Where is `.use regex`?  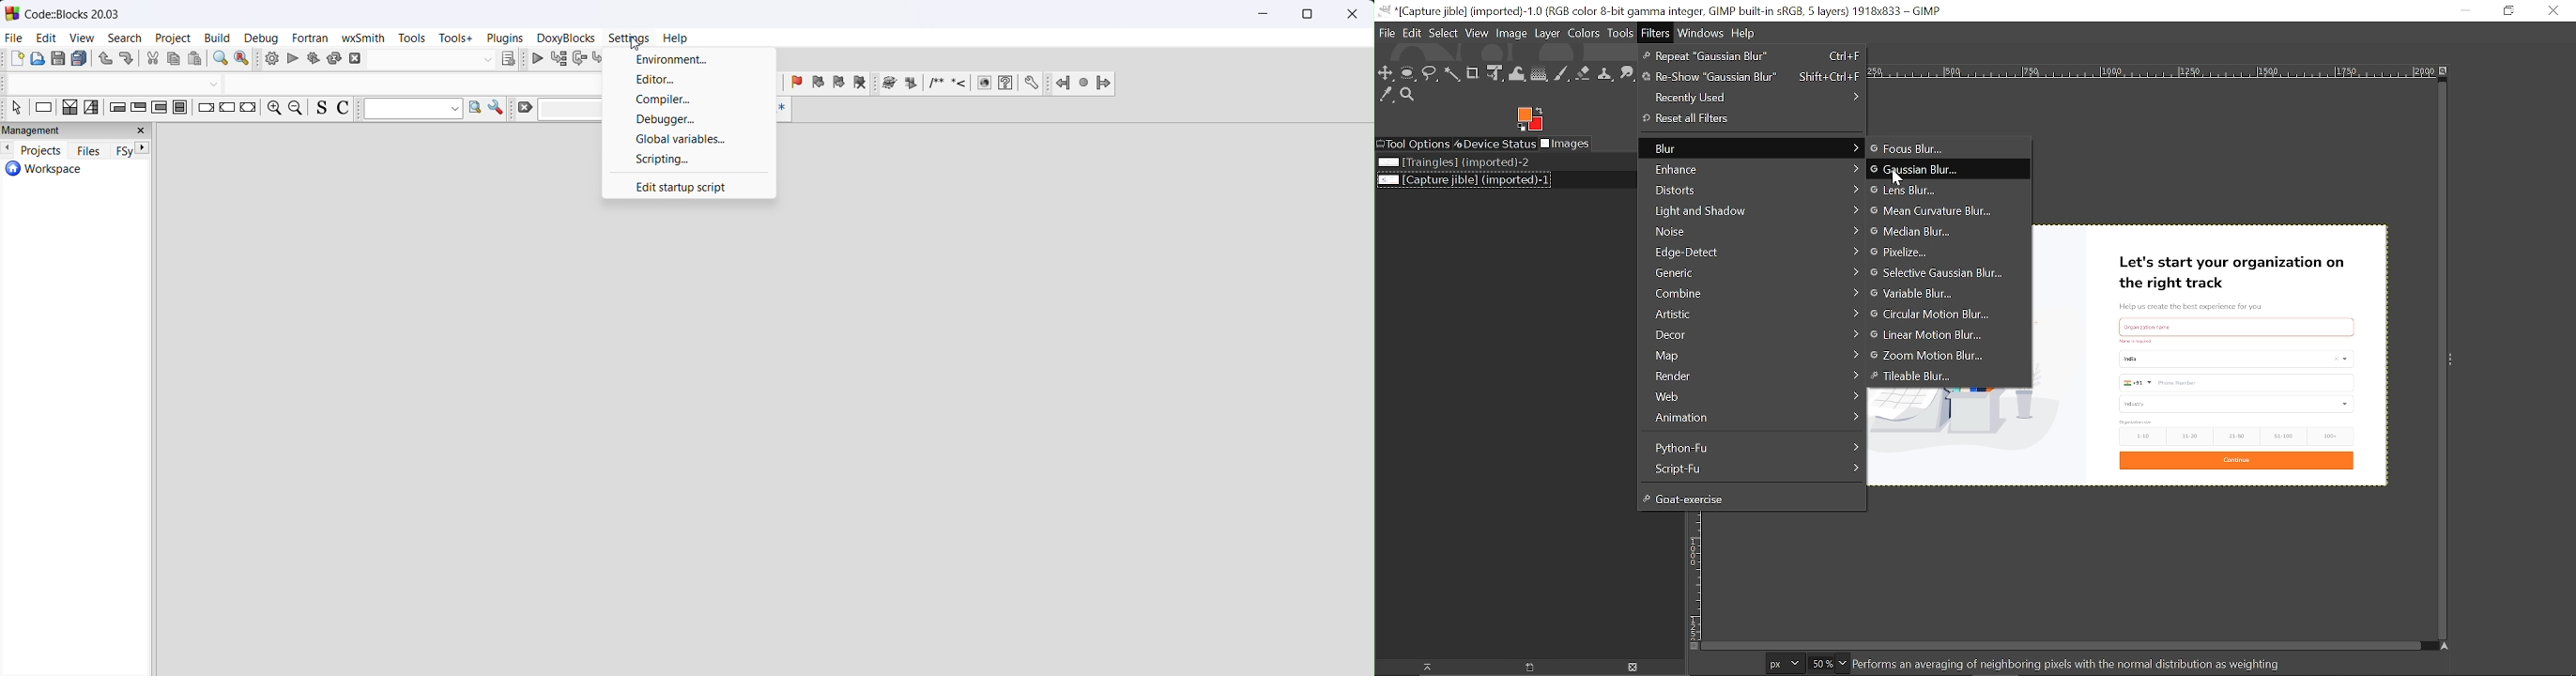 .use regex is located at coordinates (782, 109).